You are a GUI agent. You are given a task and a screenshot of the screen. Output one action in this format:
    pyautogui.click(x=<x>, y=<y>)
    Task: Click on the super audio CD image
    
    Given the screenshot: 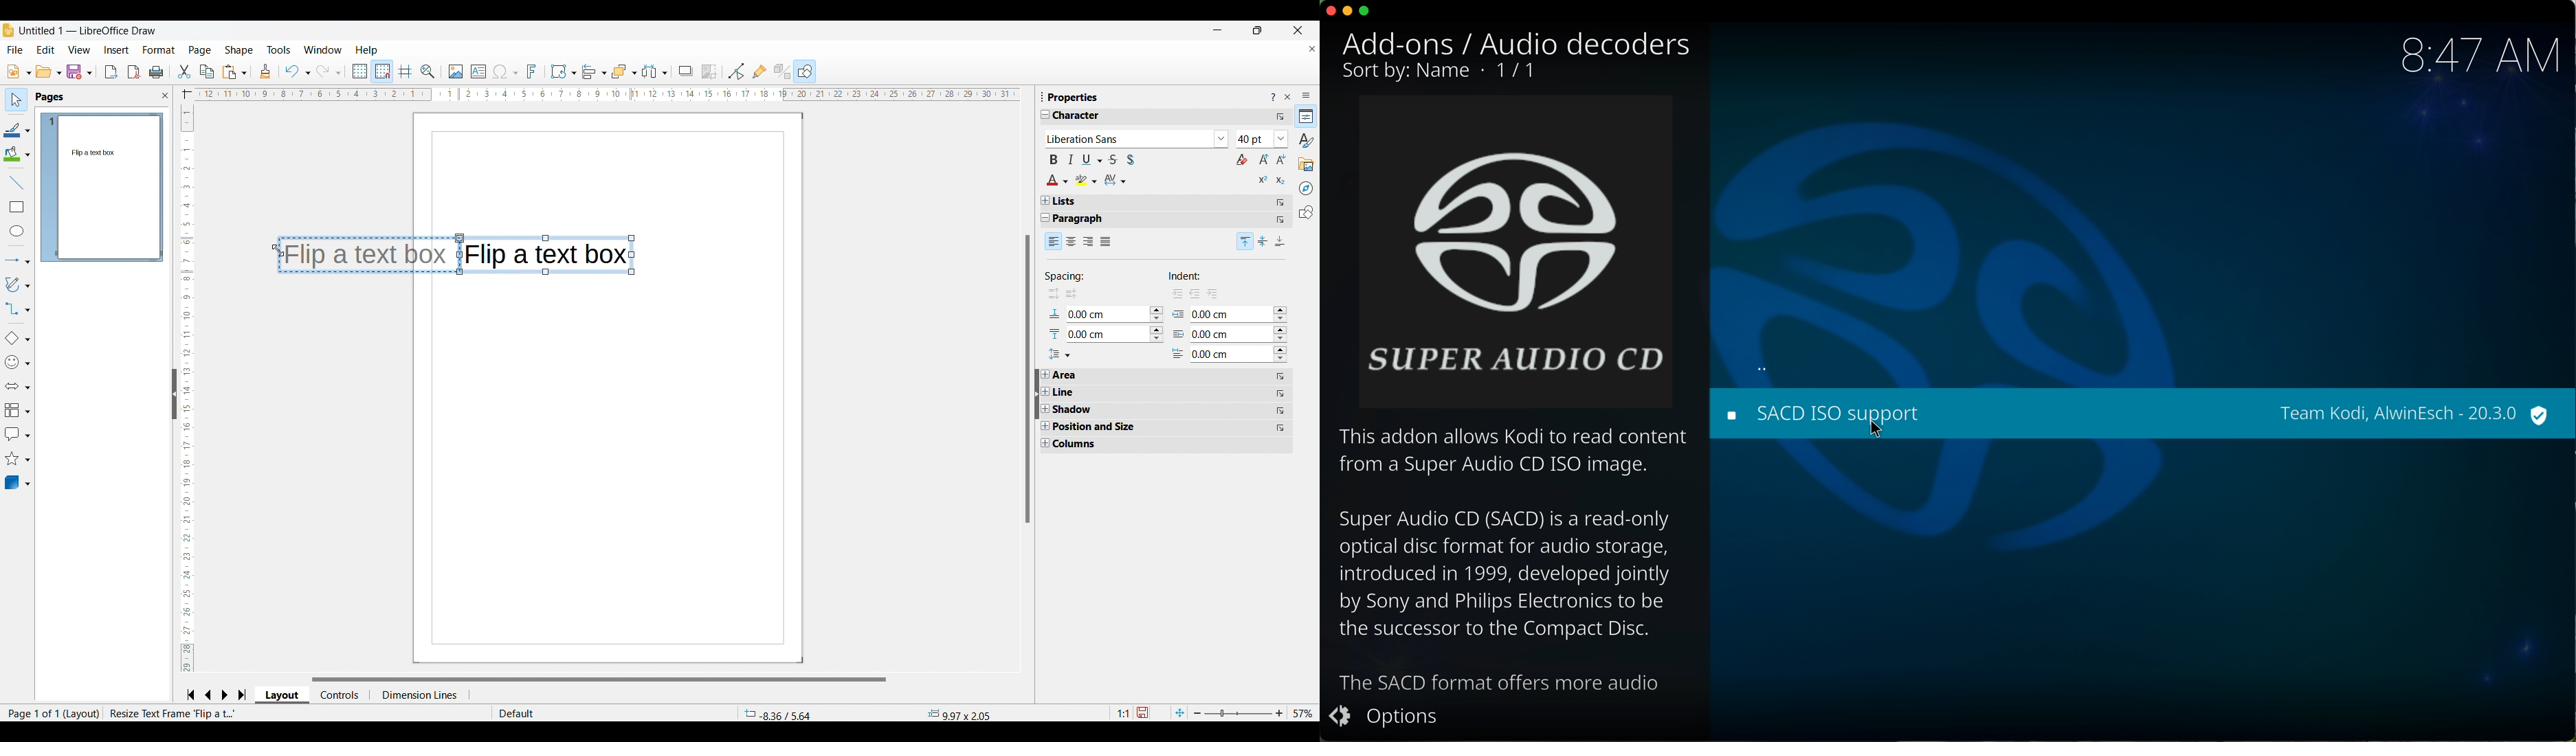 What is the action you would take?
    pyautogui.click(x=1508, y=248)
    